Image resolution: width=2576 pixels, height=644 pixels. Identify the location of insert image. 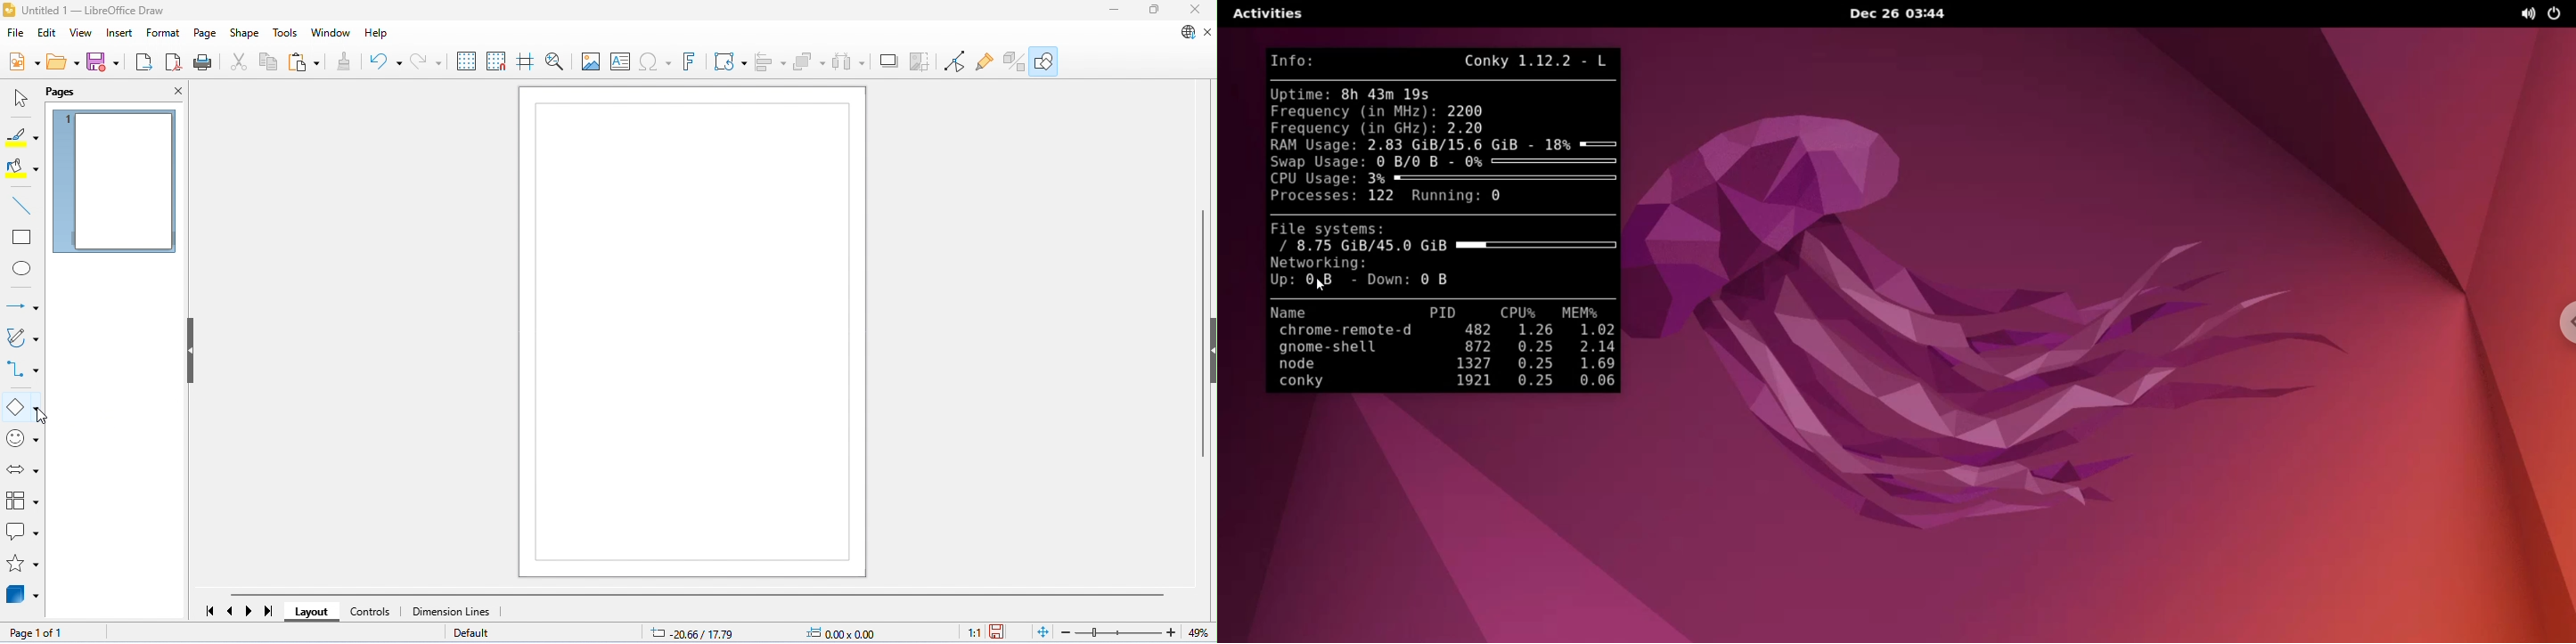
(591, 61).